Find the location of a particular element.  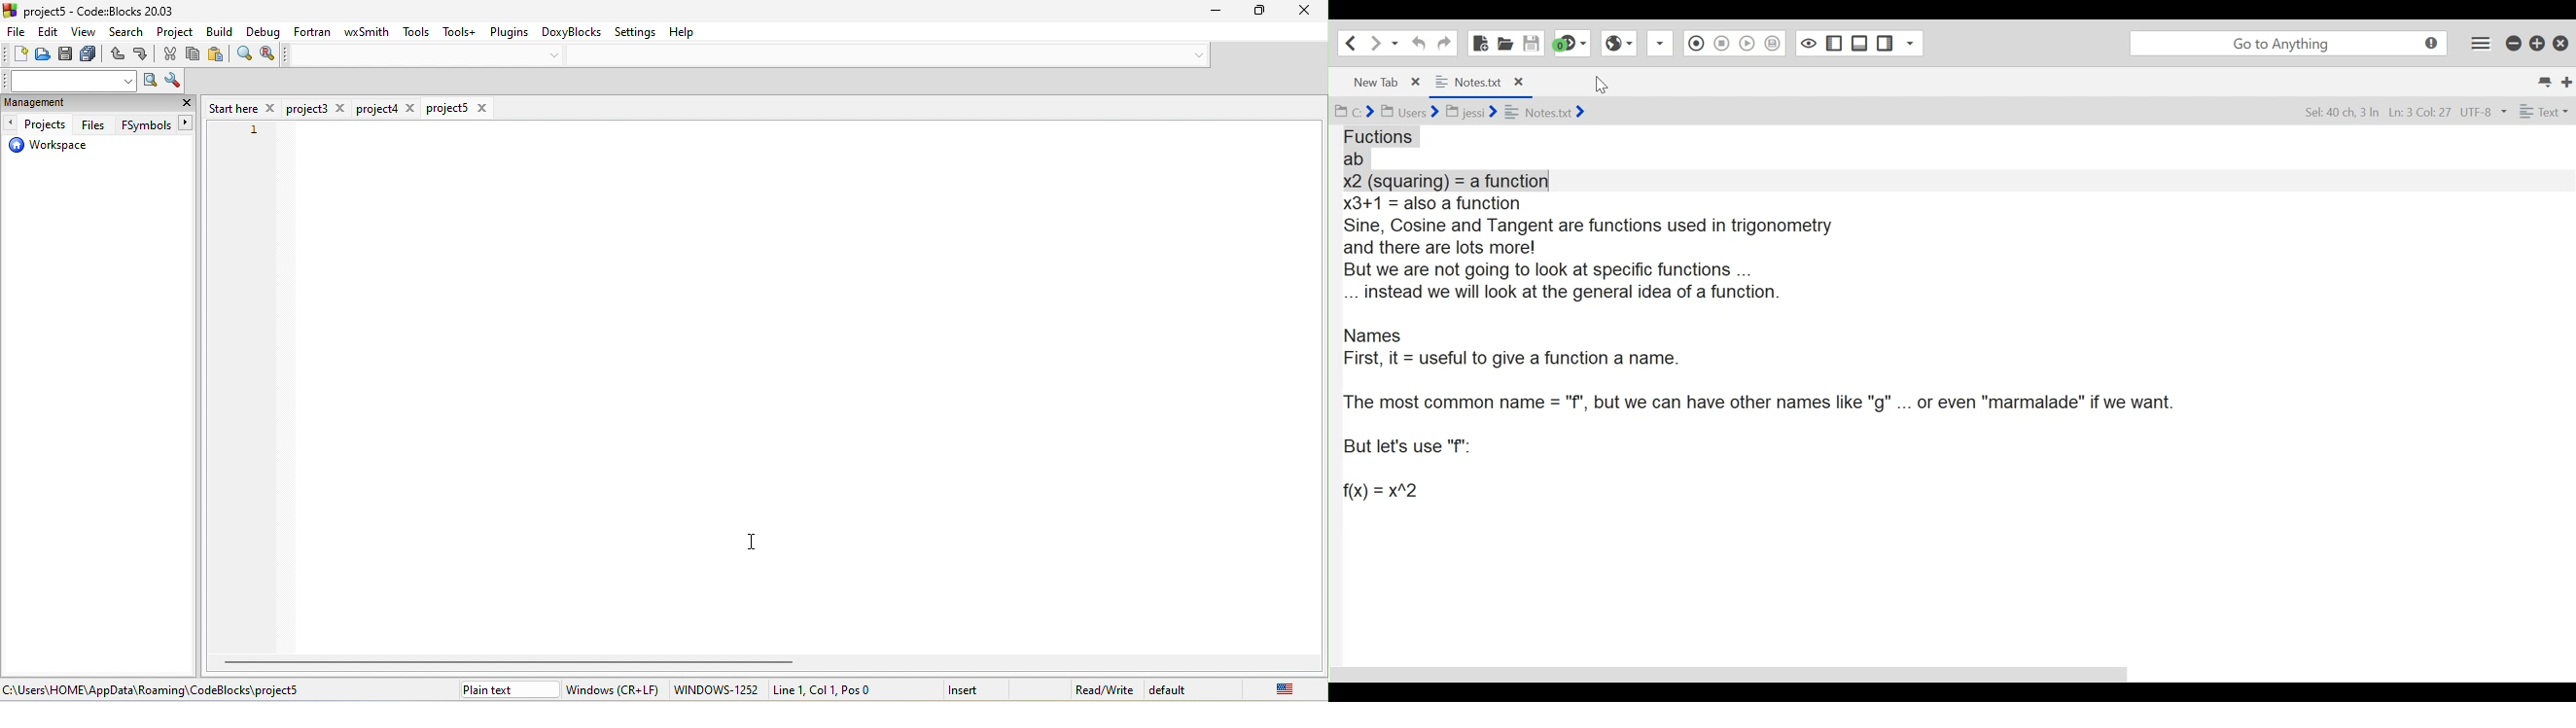

Open File is located at coordinates (1505, 43).